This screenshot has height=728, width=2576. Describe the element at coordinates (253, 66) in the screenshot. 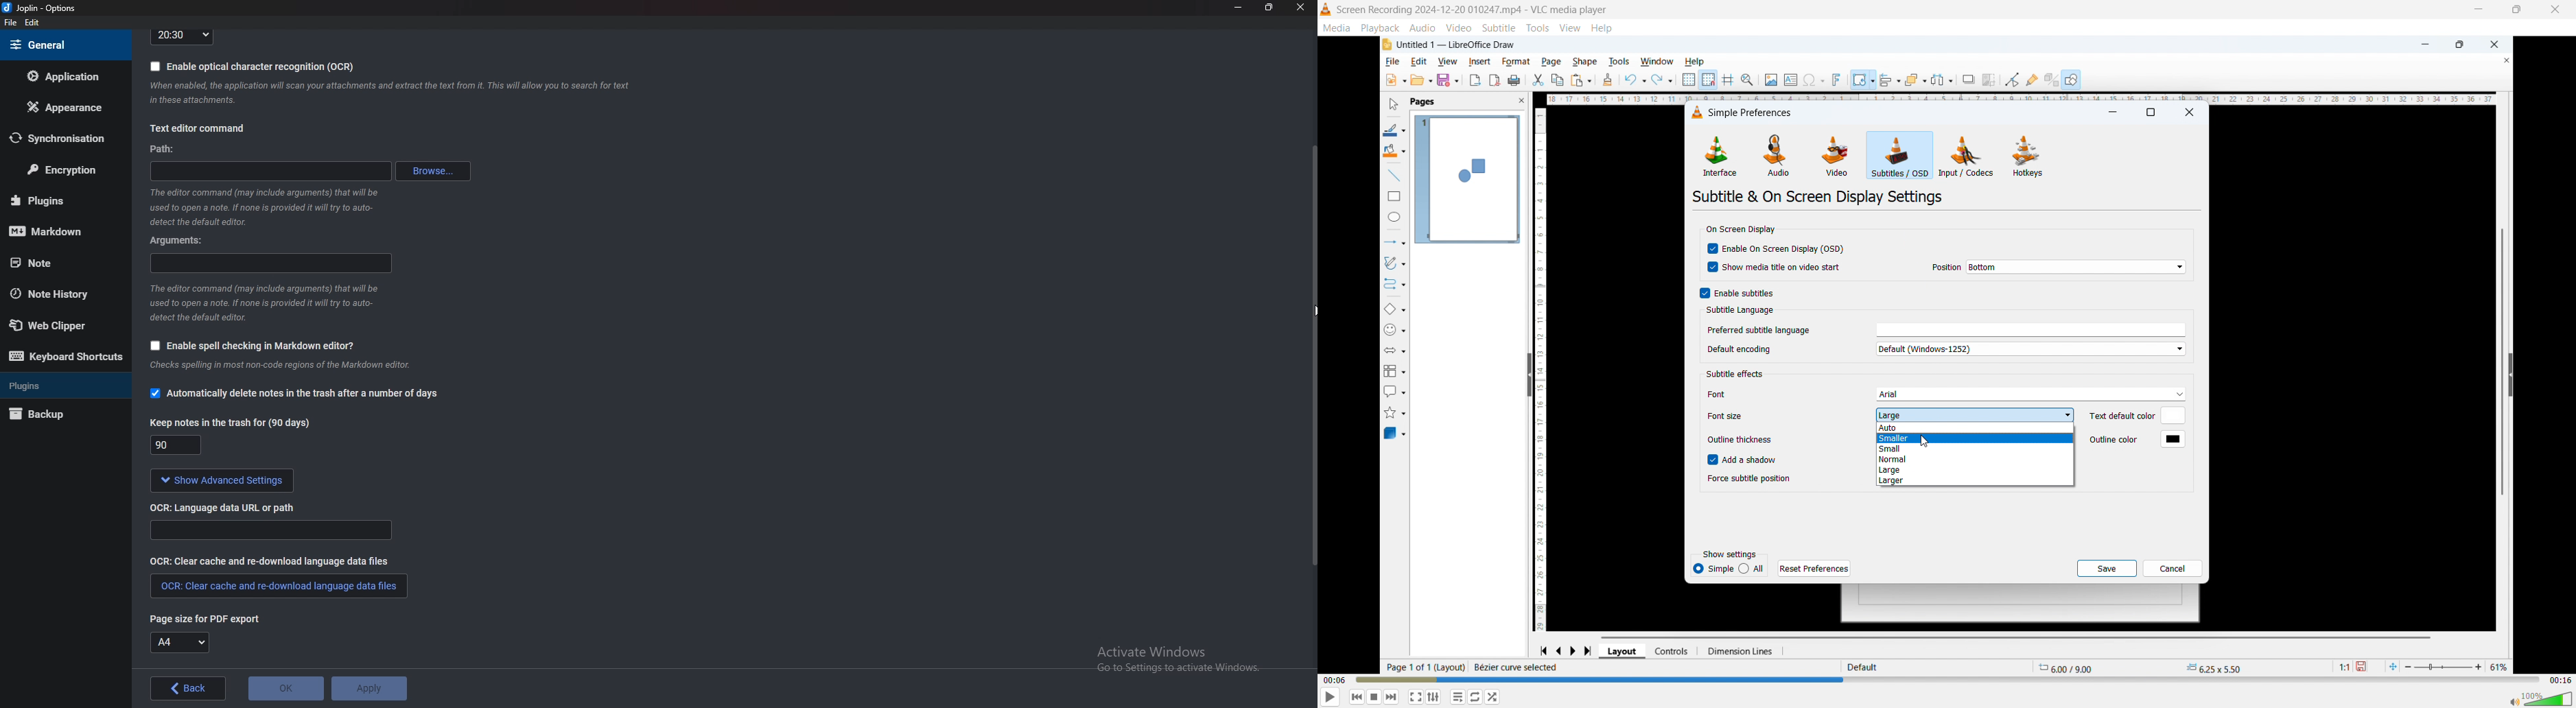

I see `Enable O C R` at that location.